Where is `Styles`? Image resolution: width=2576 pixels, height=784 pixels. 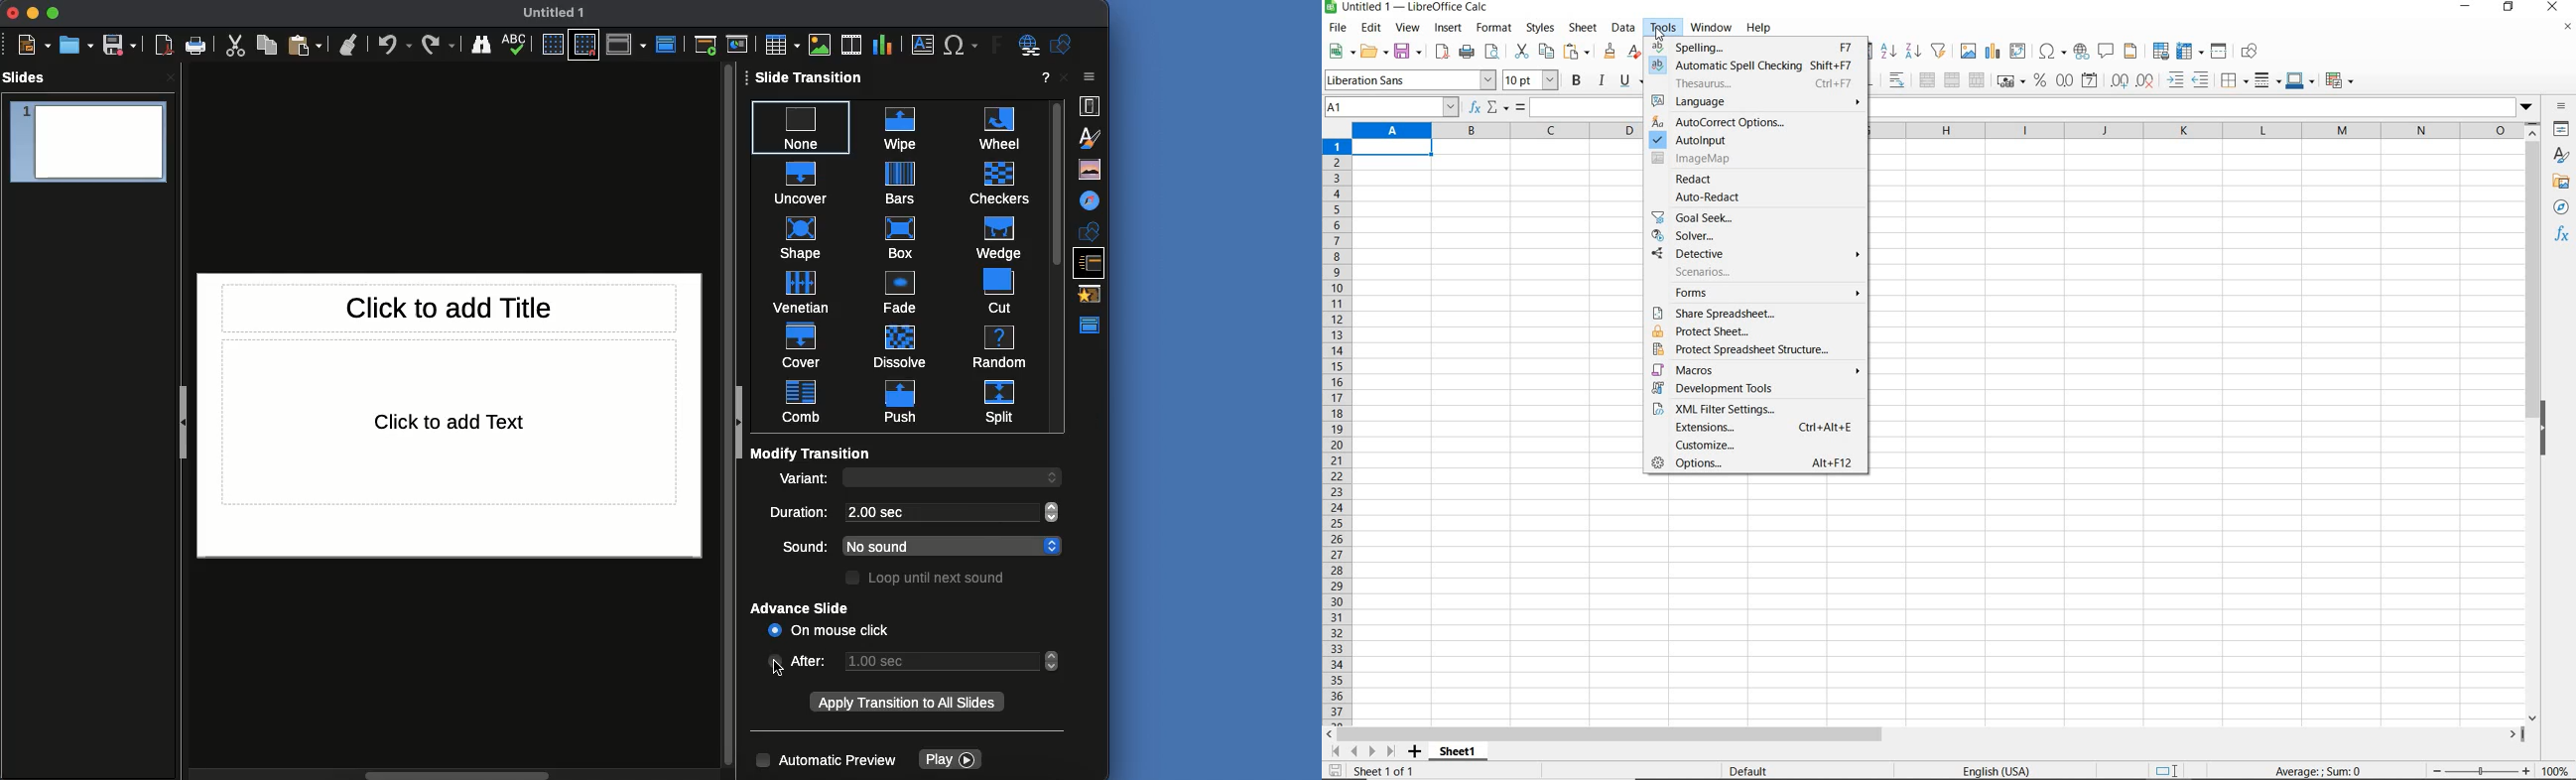
Styles is located at coordinates (1088, 137).